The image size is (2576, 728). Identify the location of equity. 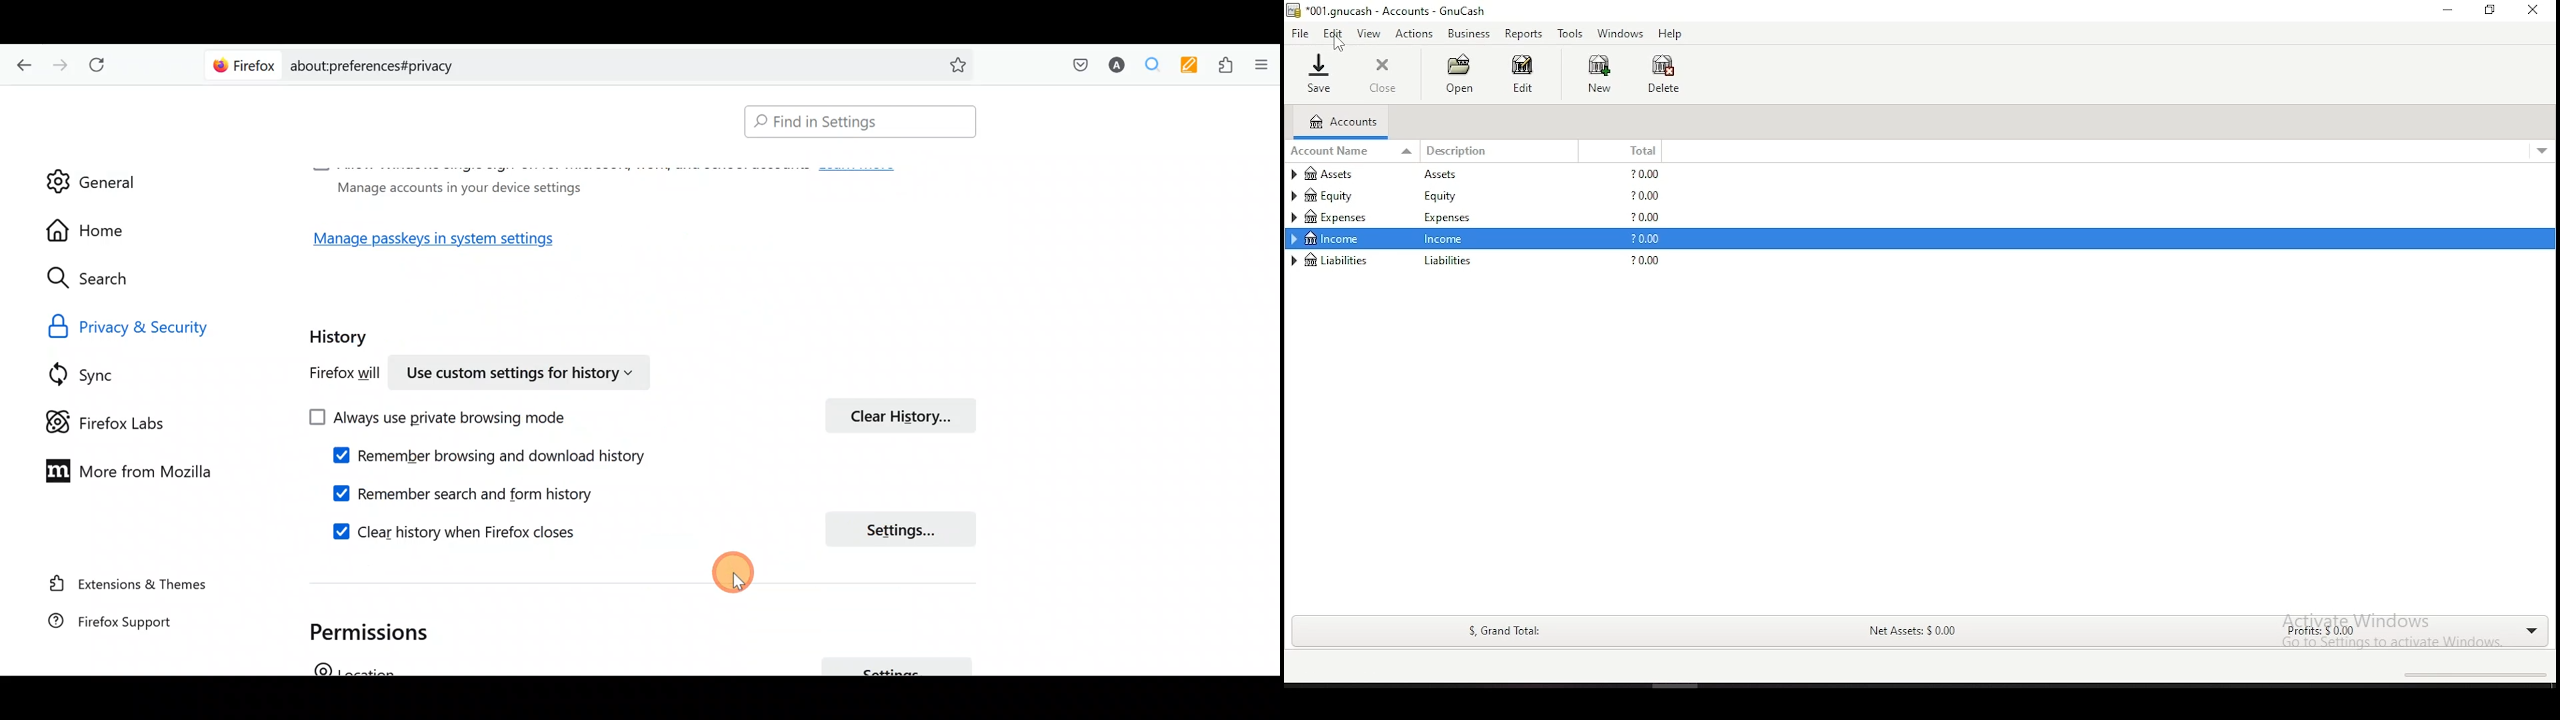
(1445, 196).